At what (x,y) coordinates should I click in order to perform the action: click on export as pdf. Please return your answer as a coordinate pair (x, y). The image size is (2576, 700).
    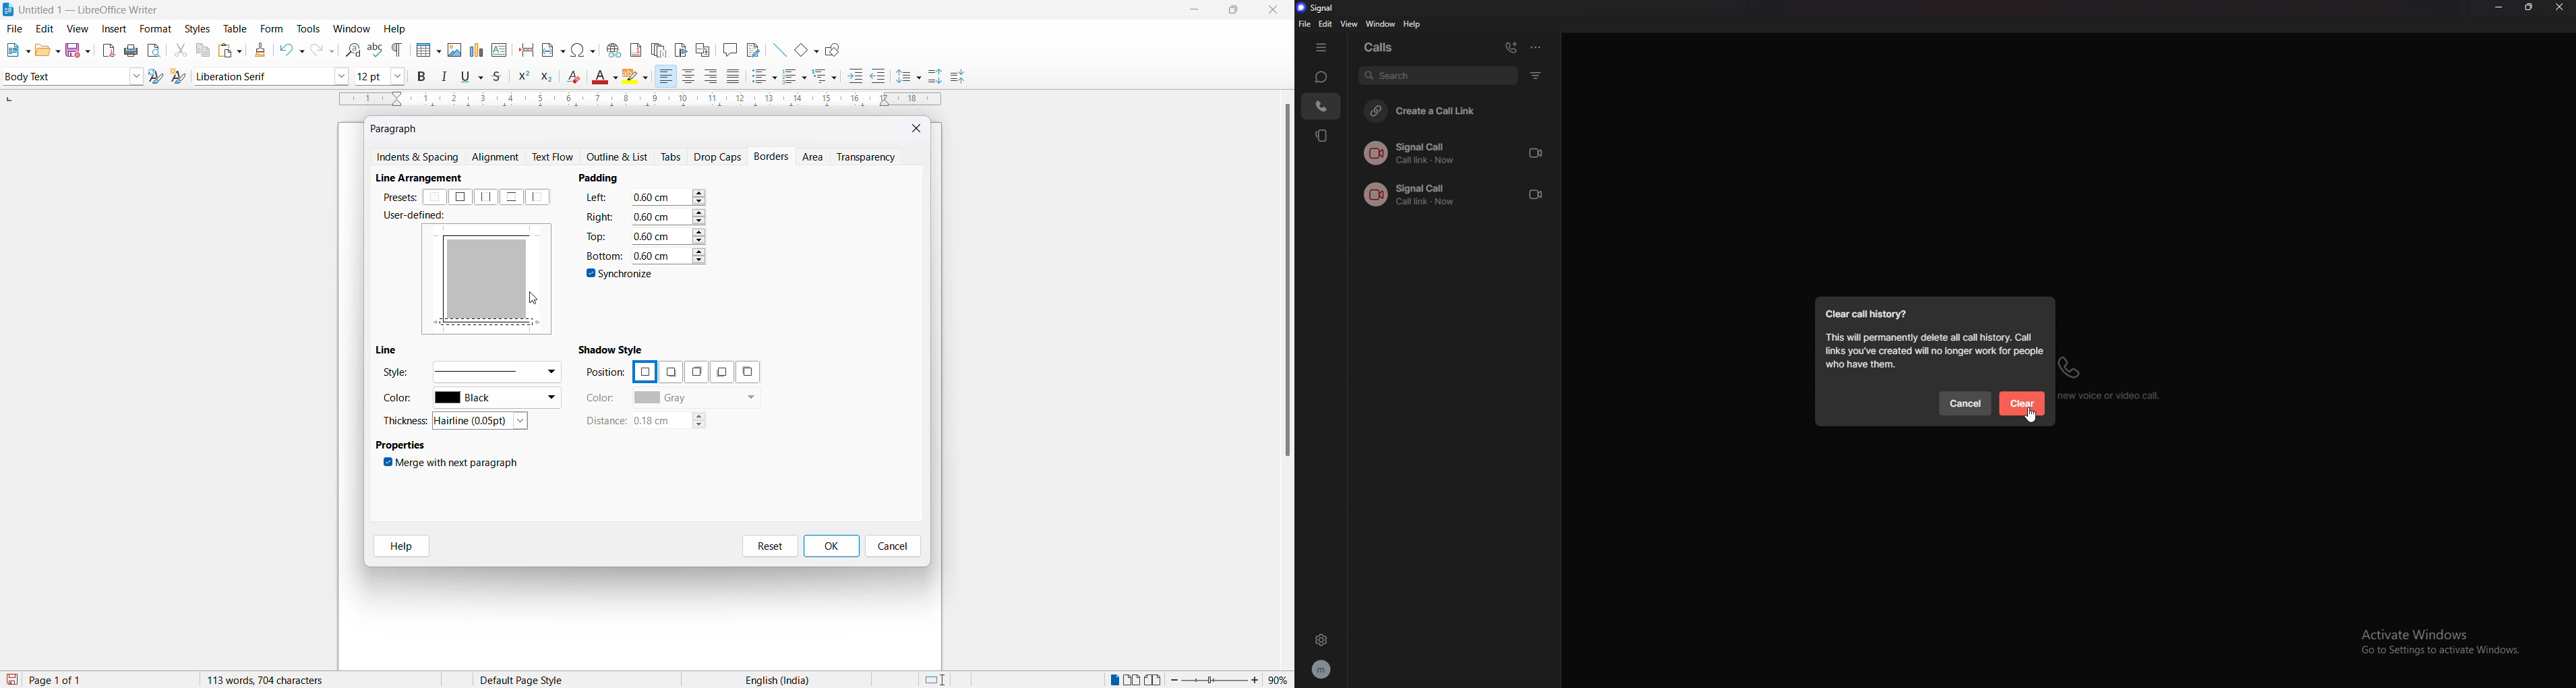
    Looking at the image, I should click on (110, 49).